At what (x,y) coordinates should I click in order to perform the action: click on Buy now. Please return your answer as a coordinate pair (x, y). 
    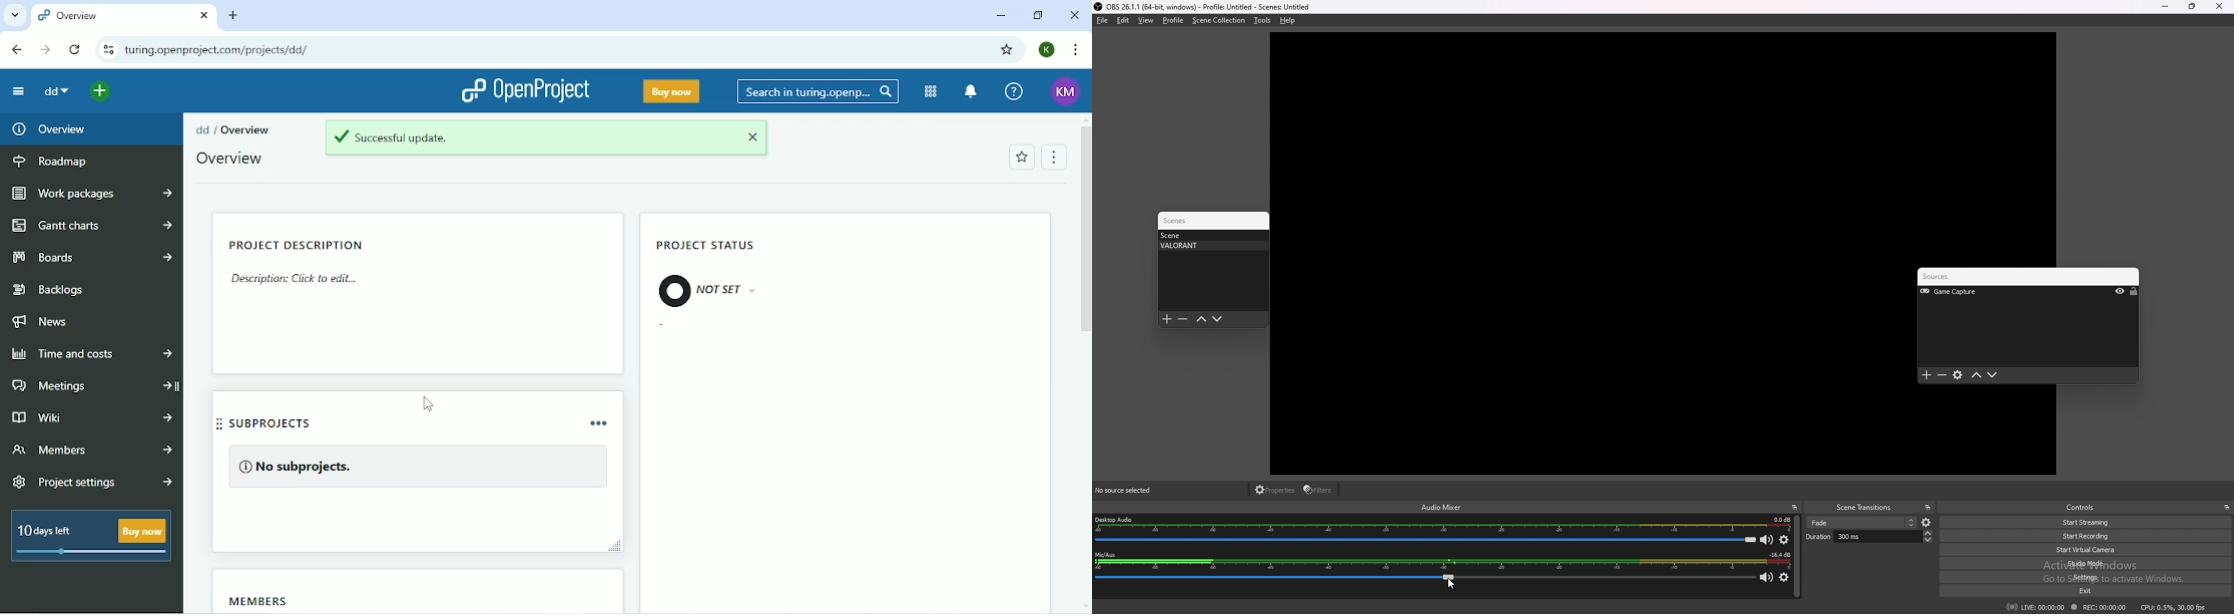
    Looking at the image, I should click on (672, 90).